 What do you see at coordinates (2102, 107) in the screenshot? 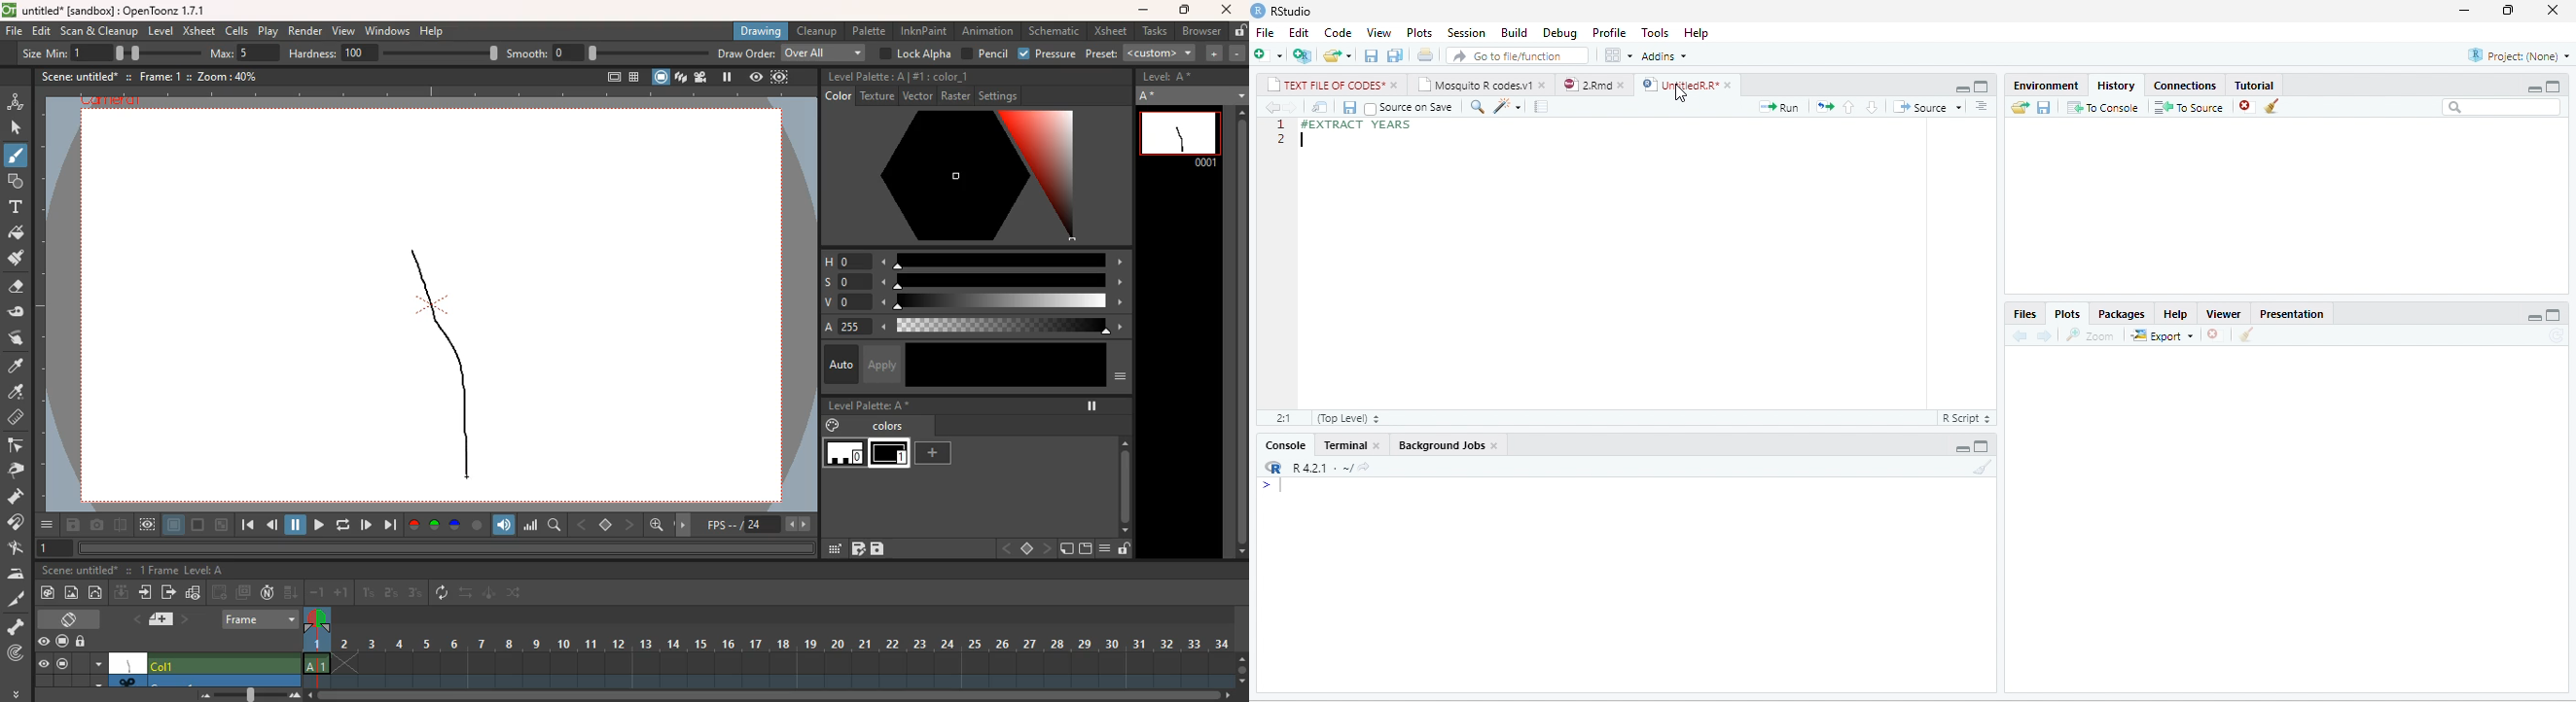
I see `To Console` at bounding box center [2102, 107].